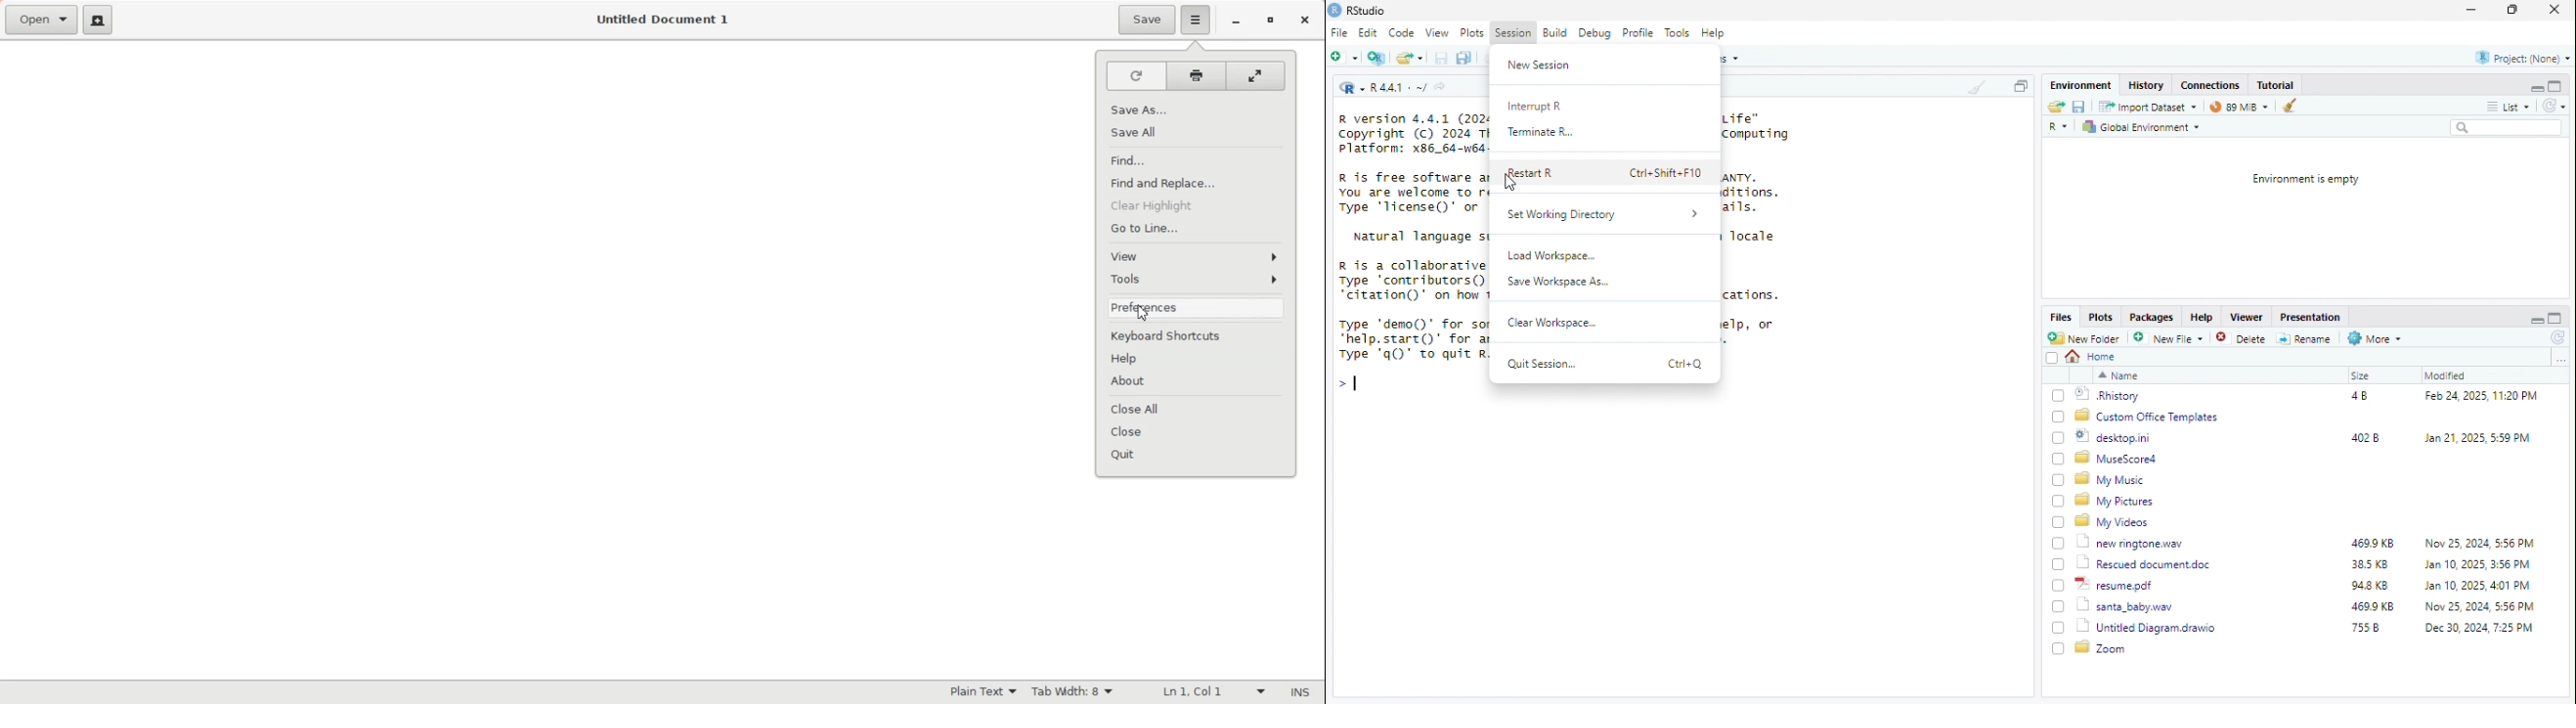 The image size is (2576, 728). Describe the element at coordinates (1199, 431) in the screenshot. I see `Close` at that location.